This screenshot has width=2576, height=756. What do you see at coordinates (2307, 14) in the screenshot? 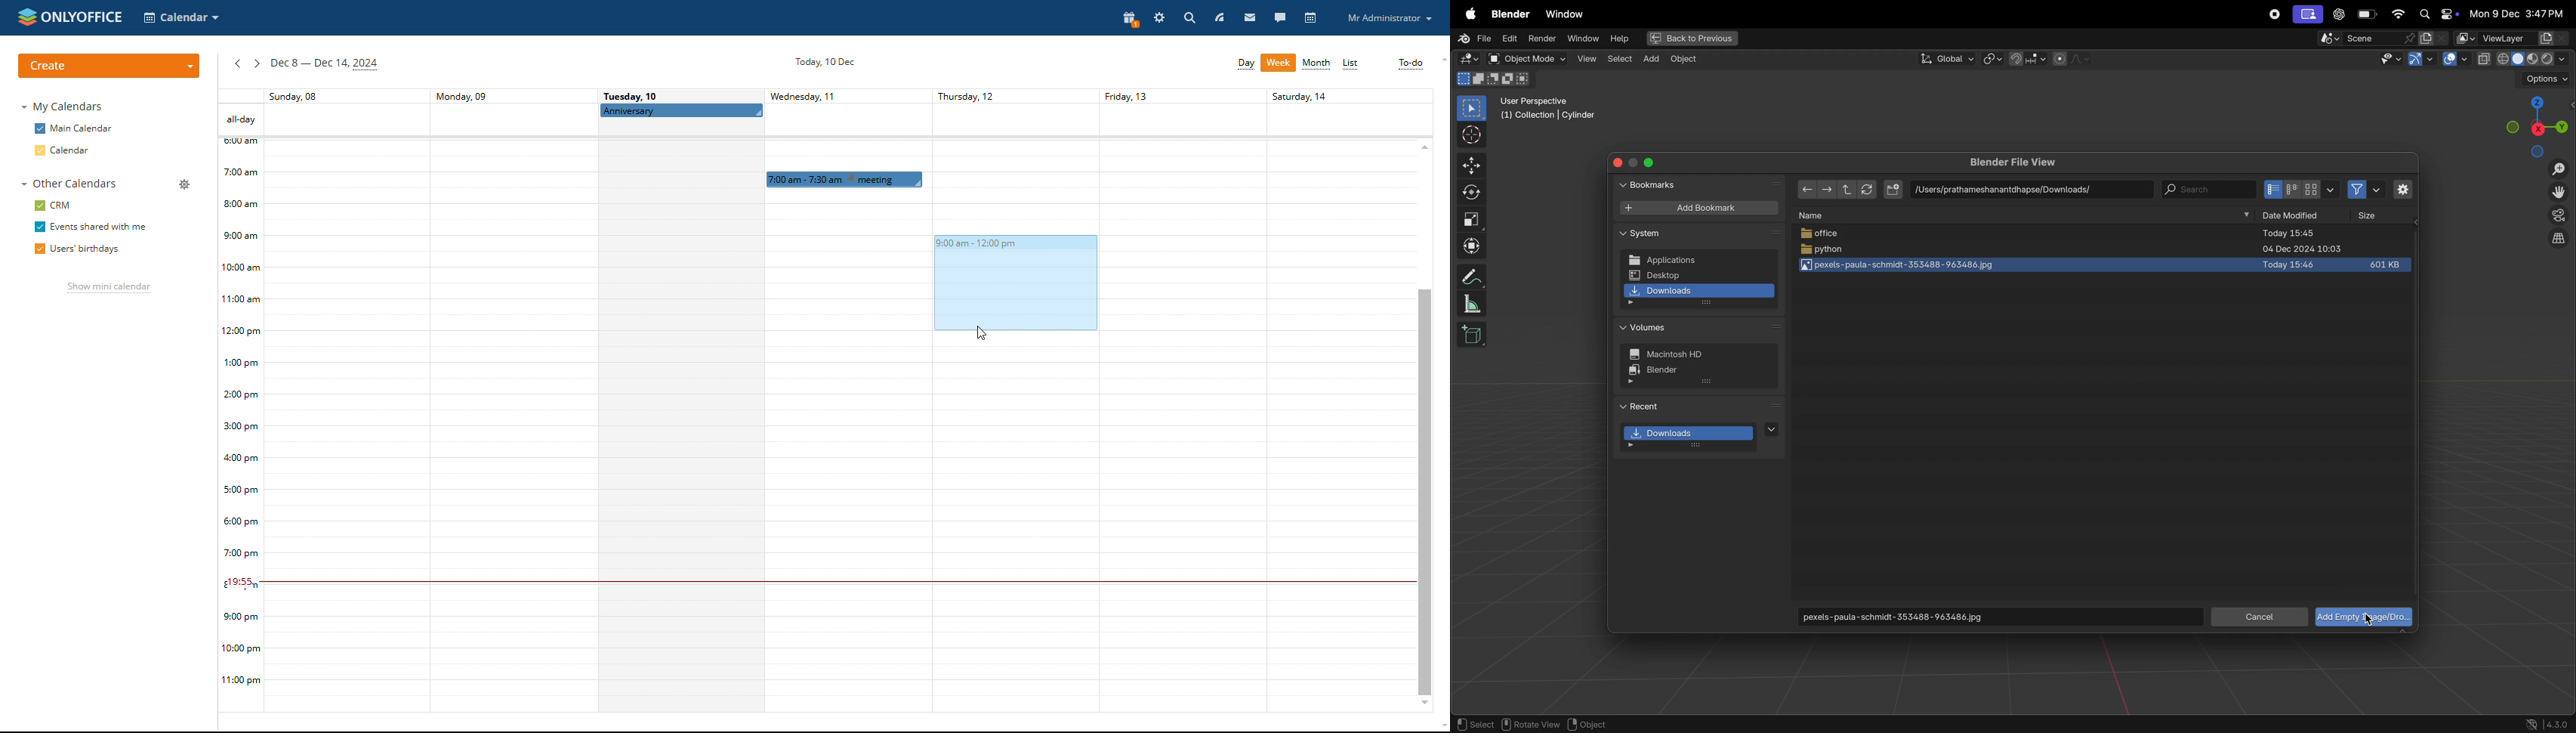
I see `screenui` at bounding box center [2307, 14].